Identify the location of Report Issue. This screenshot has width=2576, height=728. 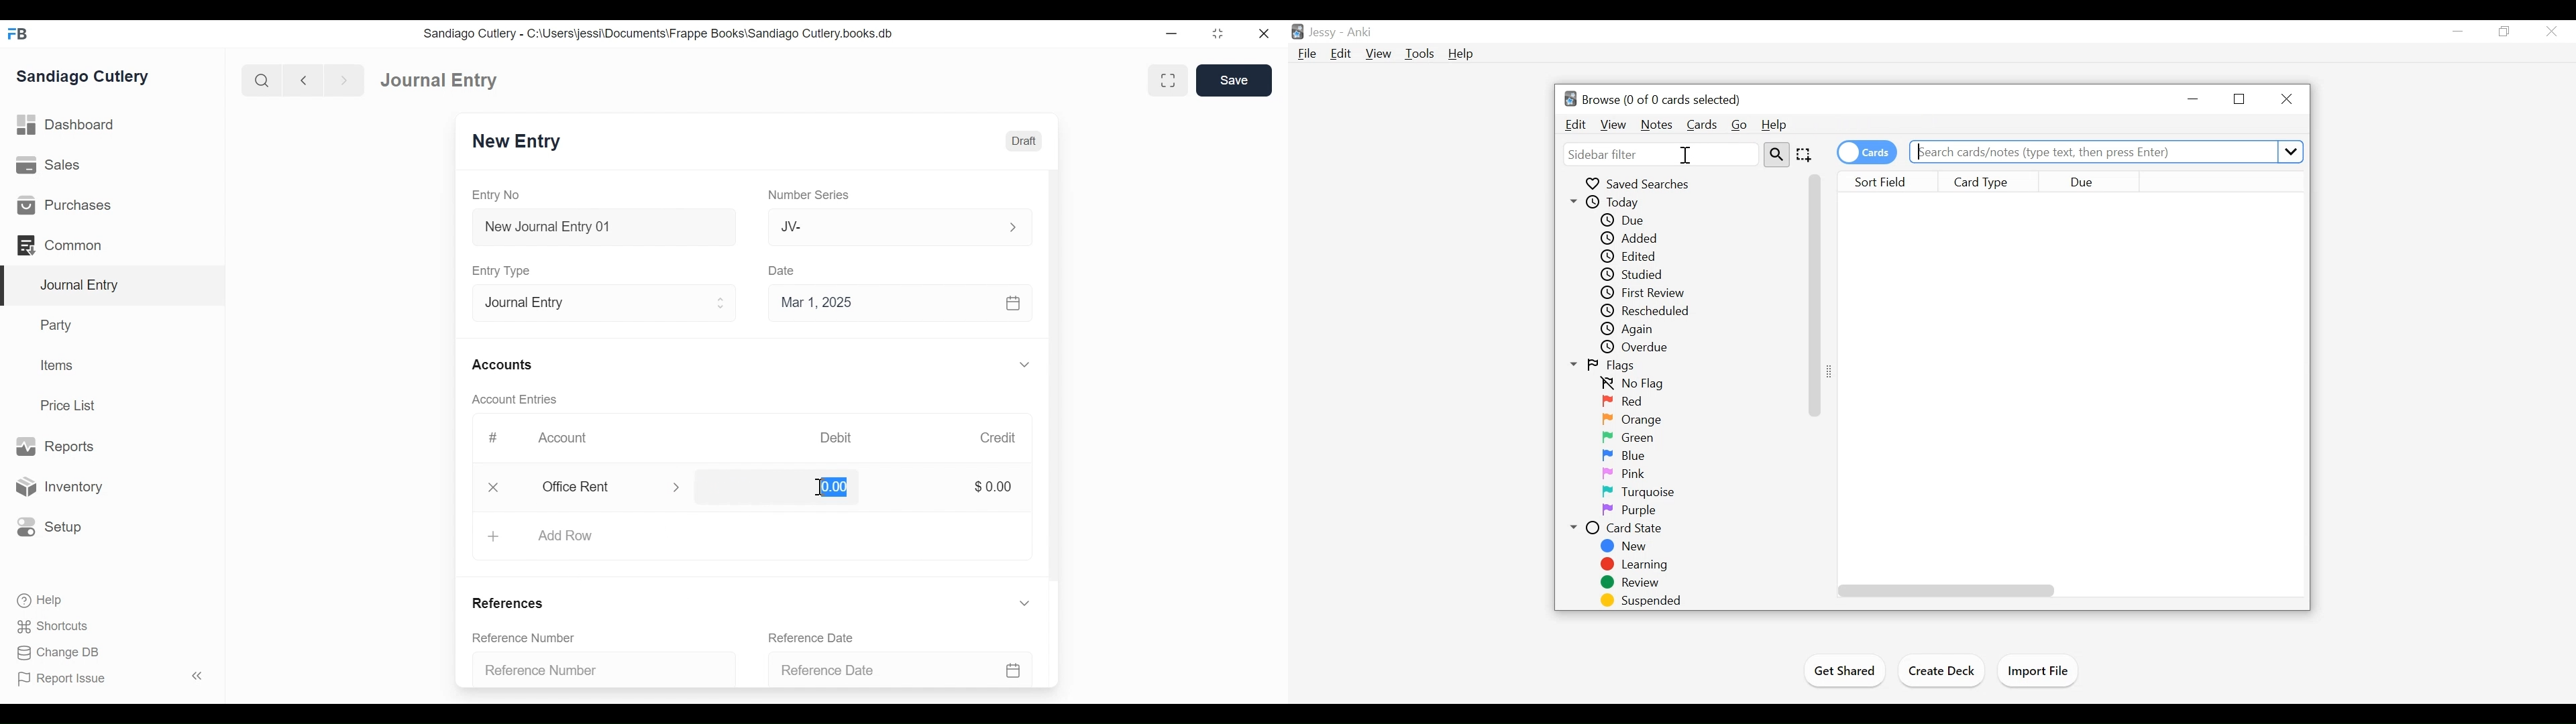
(67, 680).